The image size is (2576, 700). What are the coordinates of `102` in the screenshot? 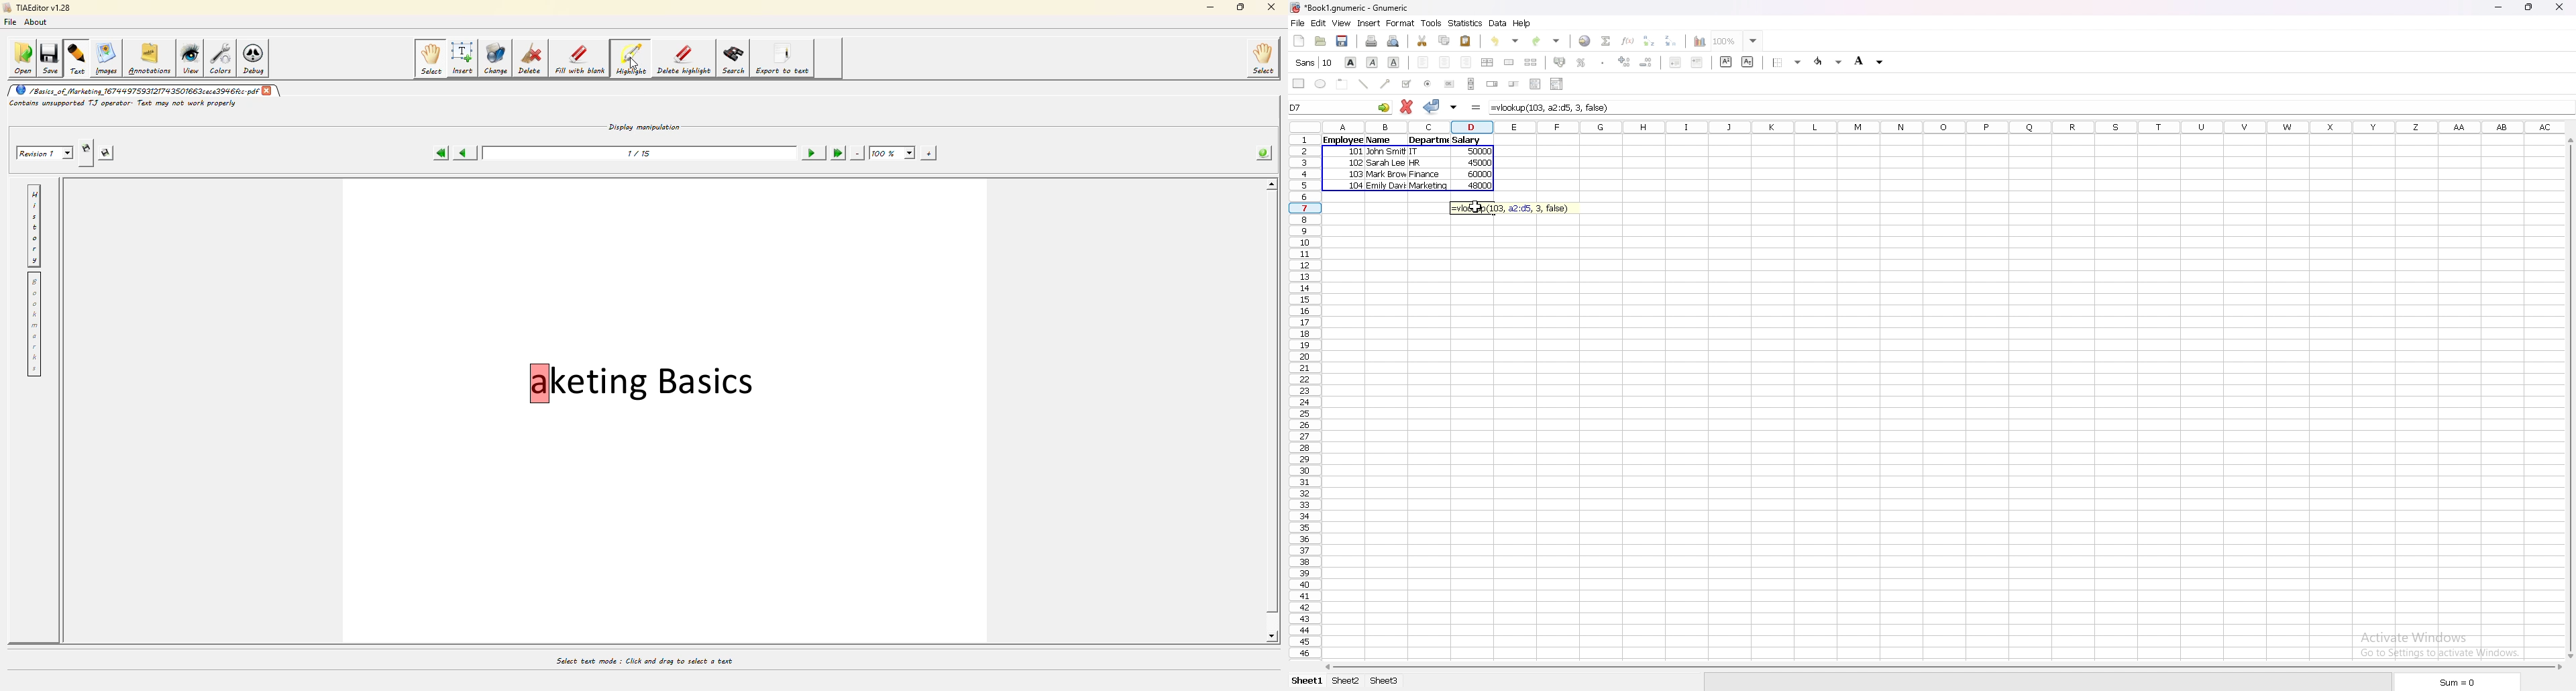 It's located at (1356, 164).